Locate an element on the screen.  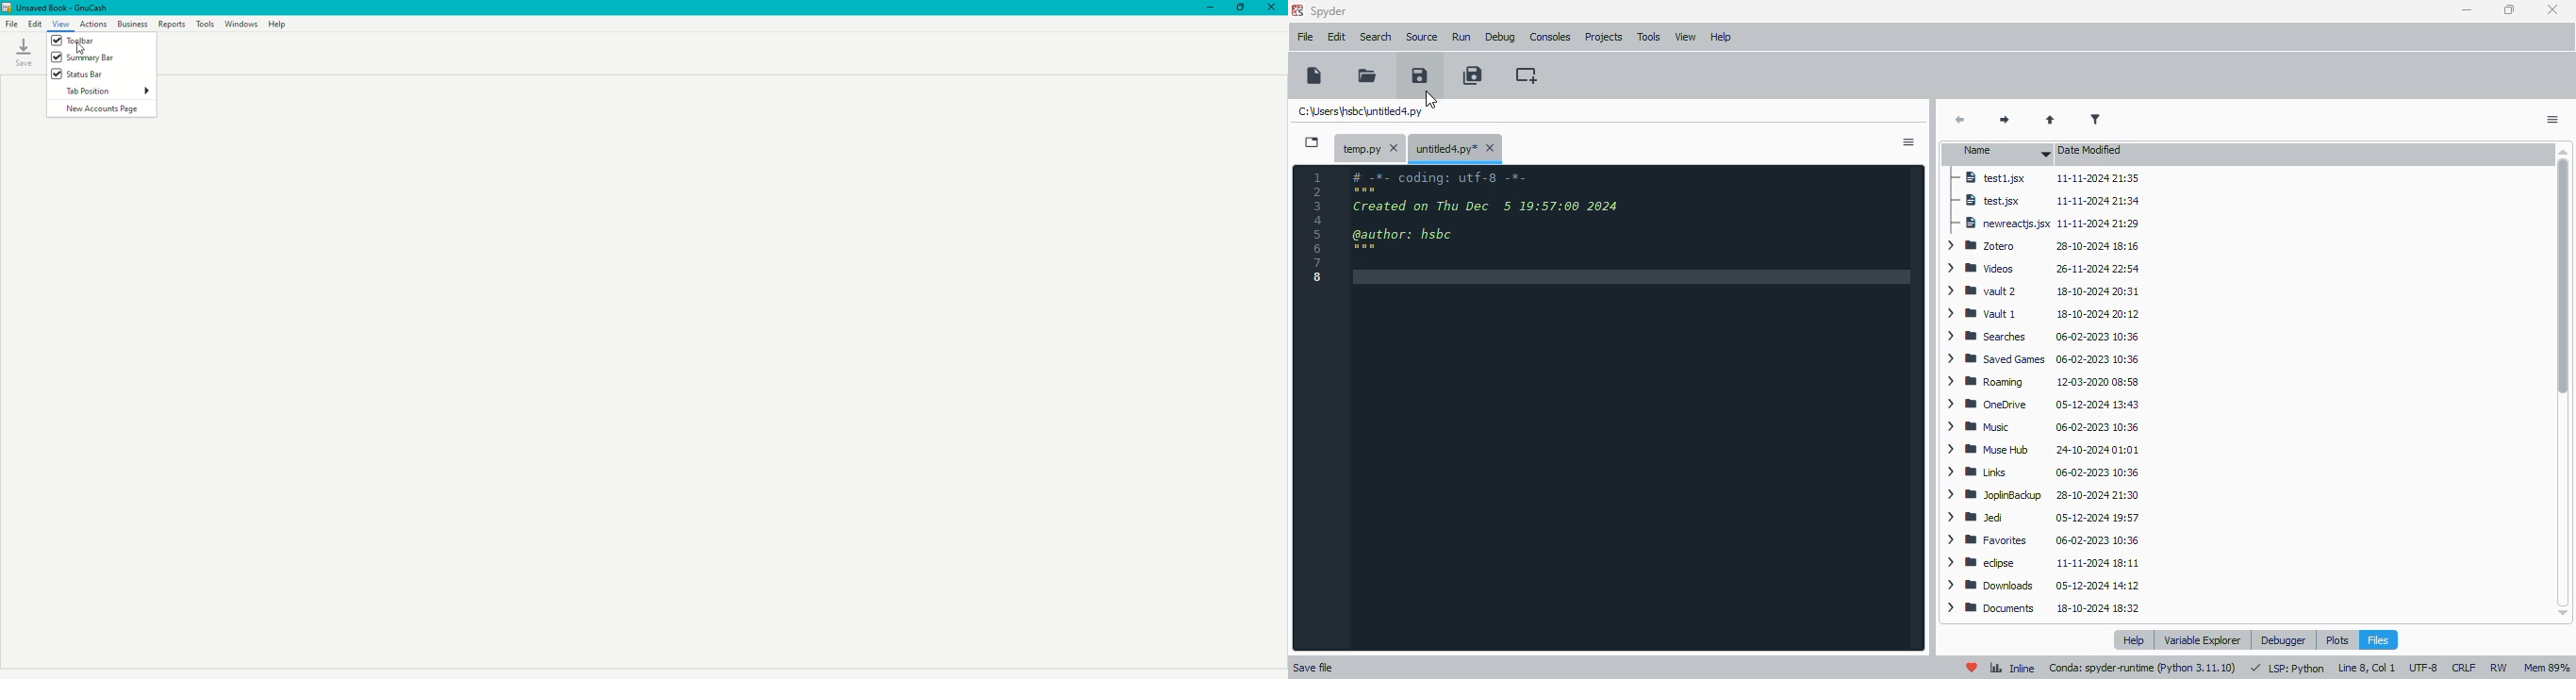
source is located at coordinates (1423, 38).